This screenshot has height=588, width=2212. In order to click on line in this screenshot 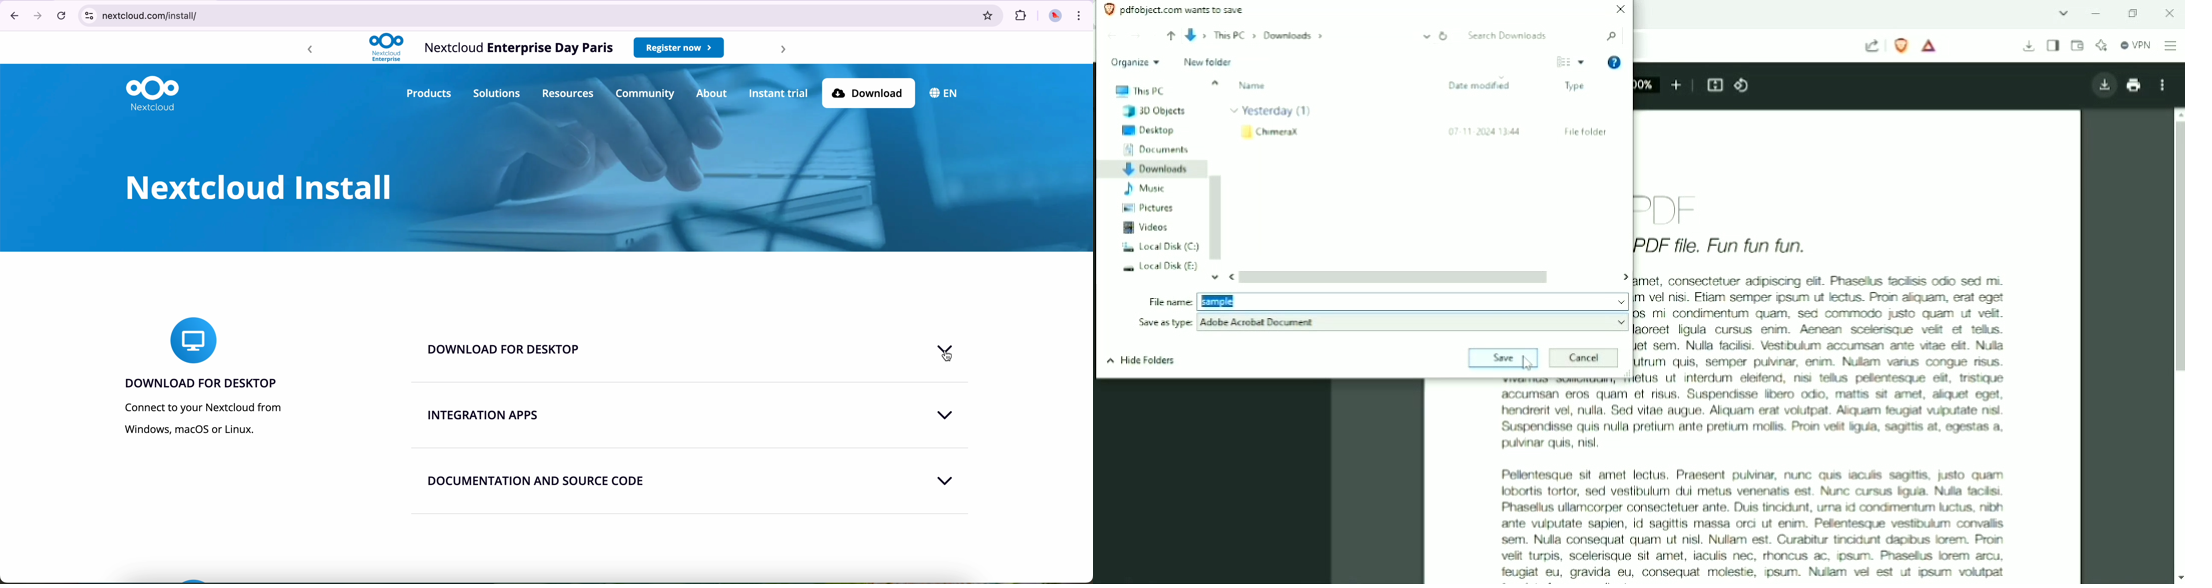, I will do `click(692, 514)`.